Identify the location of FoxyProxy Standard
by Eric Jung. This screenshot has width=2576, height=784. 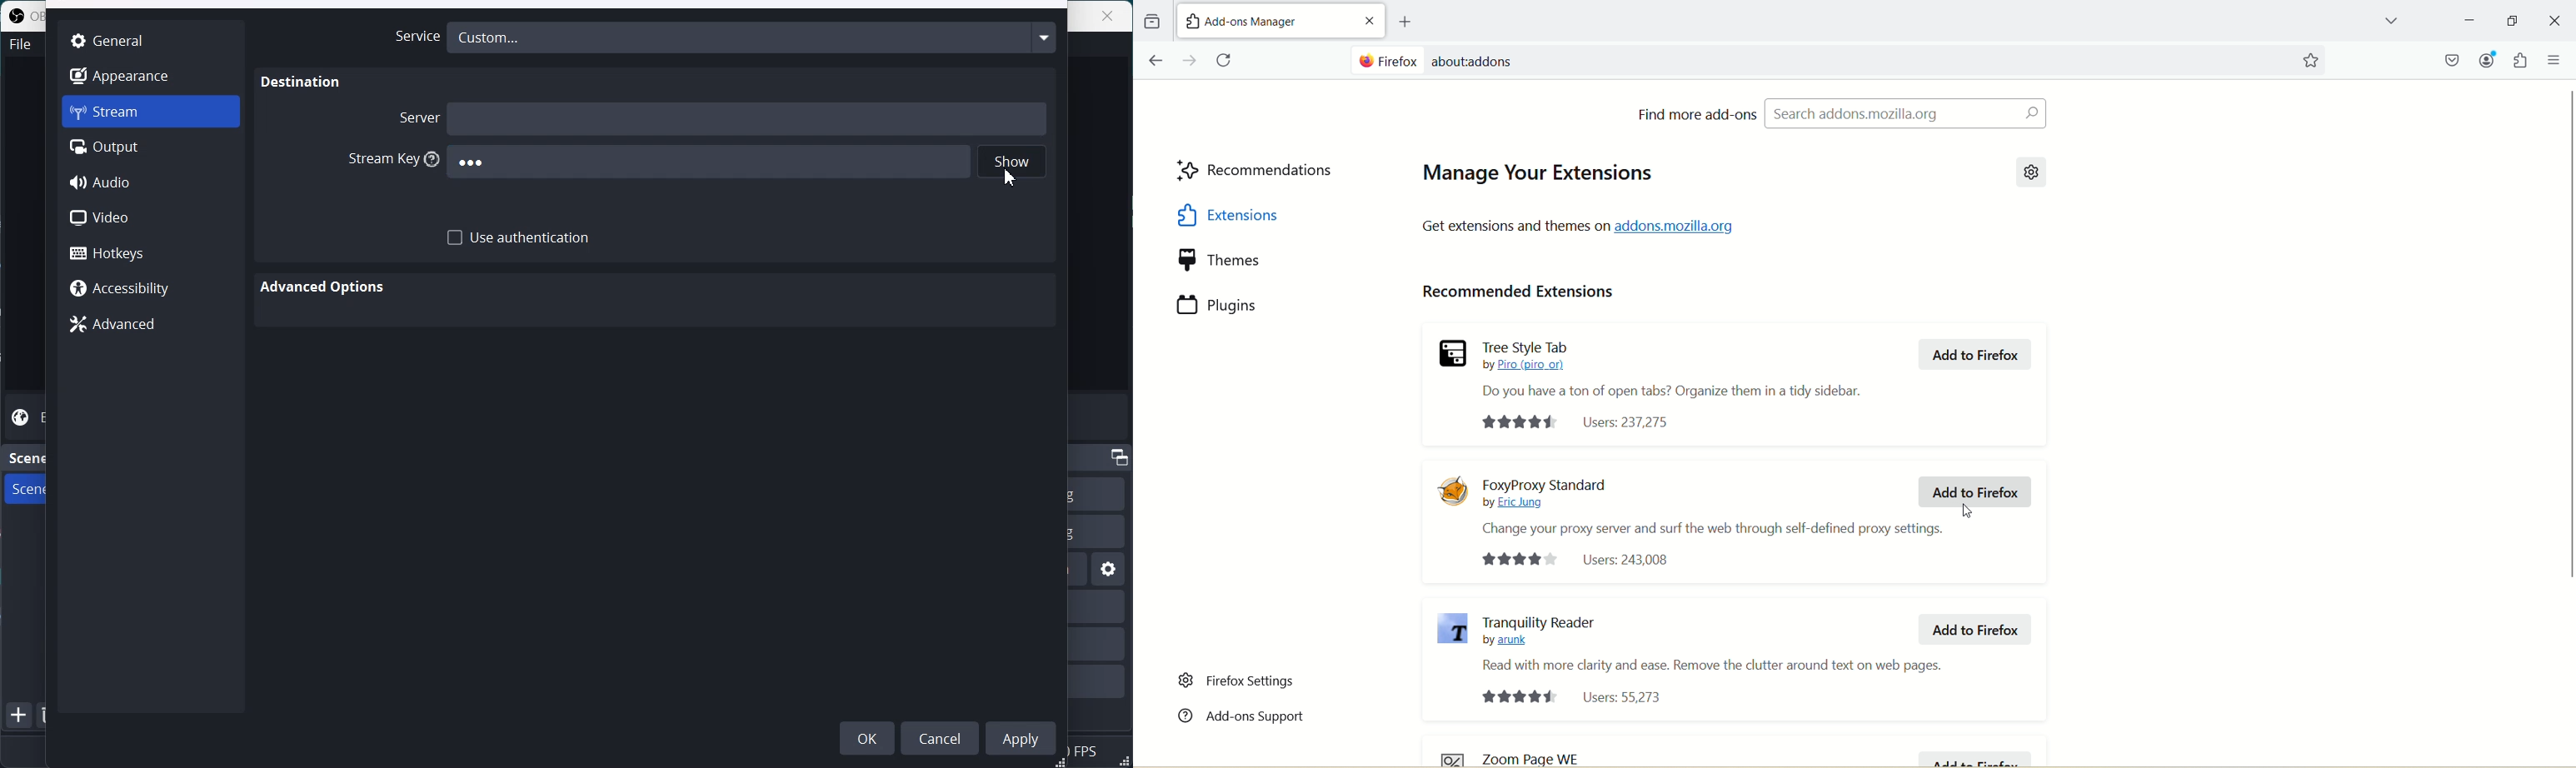
(1546, 494).